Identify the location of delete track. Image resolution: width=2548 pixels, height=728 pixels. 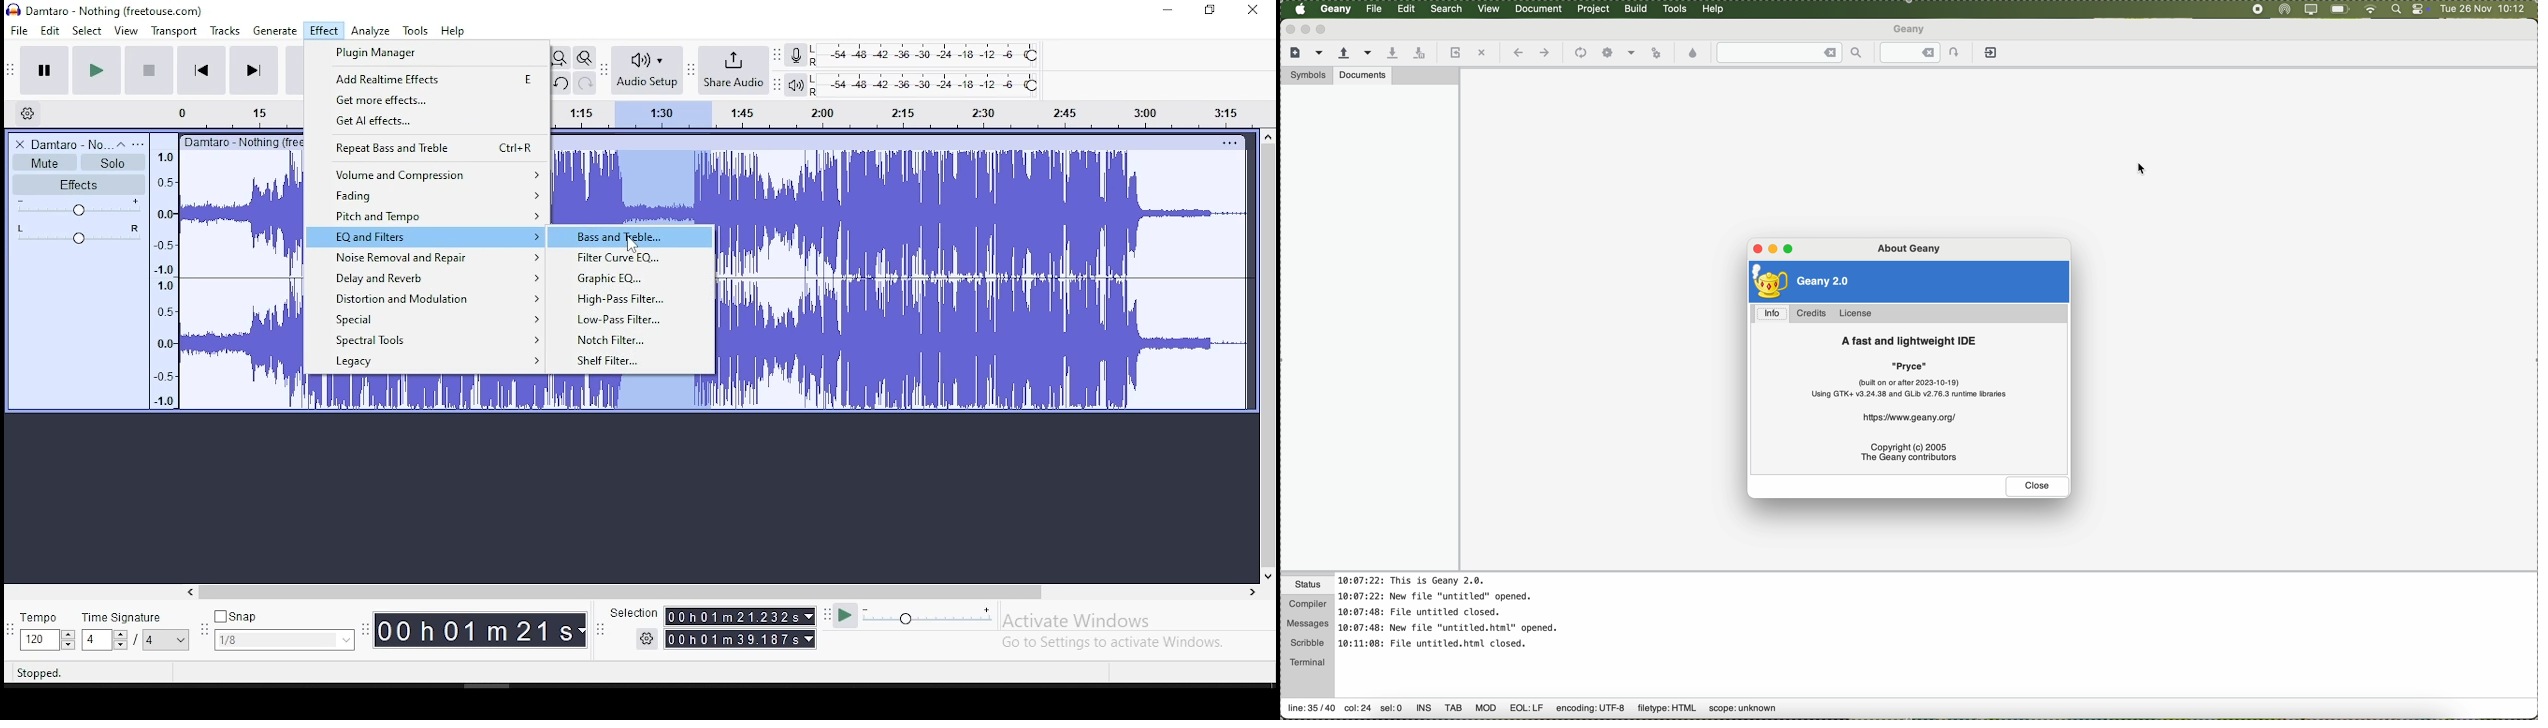
(21, 144).